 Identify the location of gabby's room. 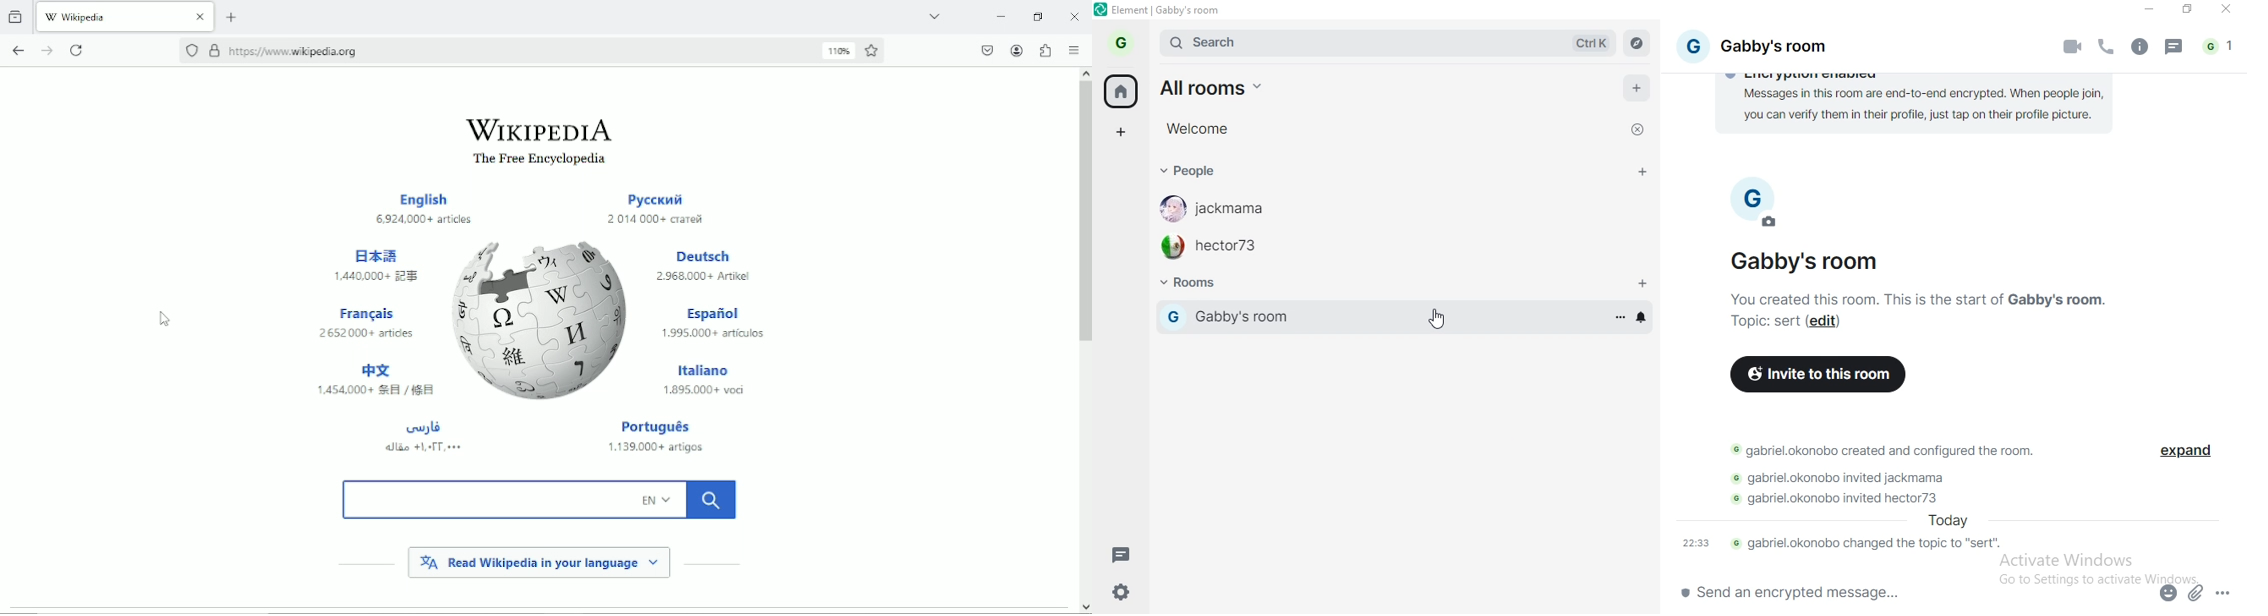
(1810, 261).